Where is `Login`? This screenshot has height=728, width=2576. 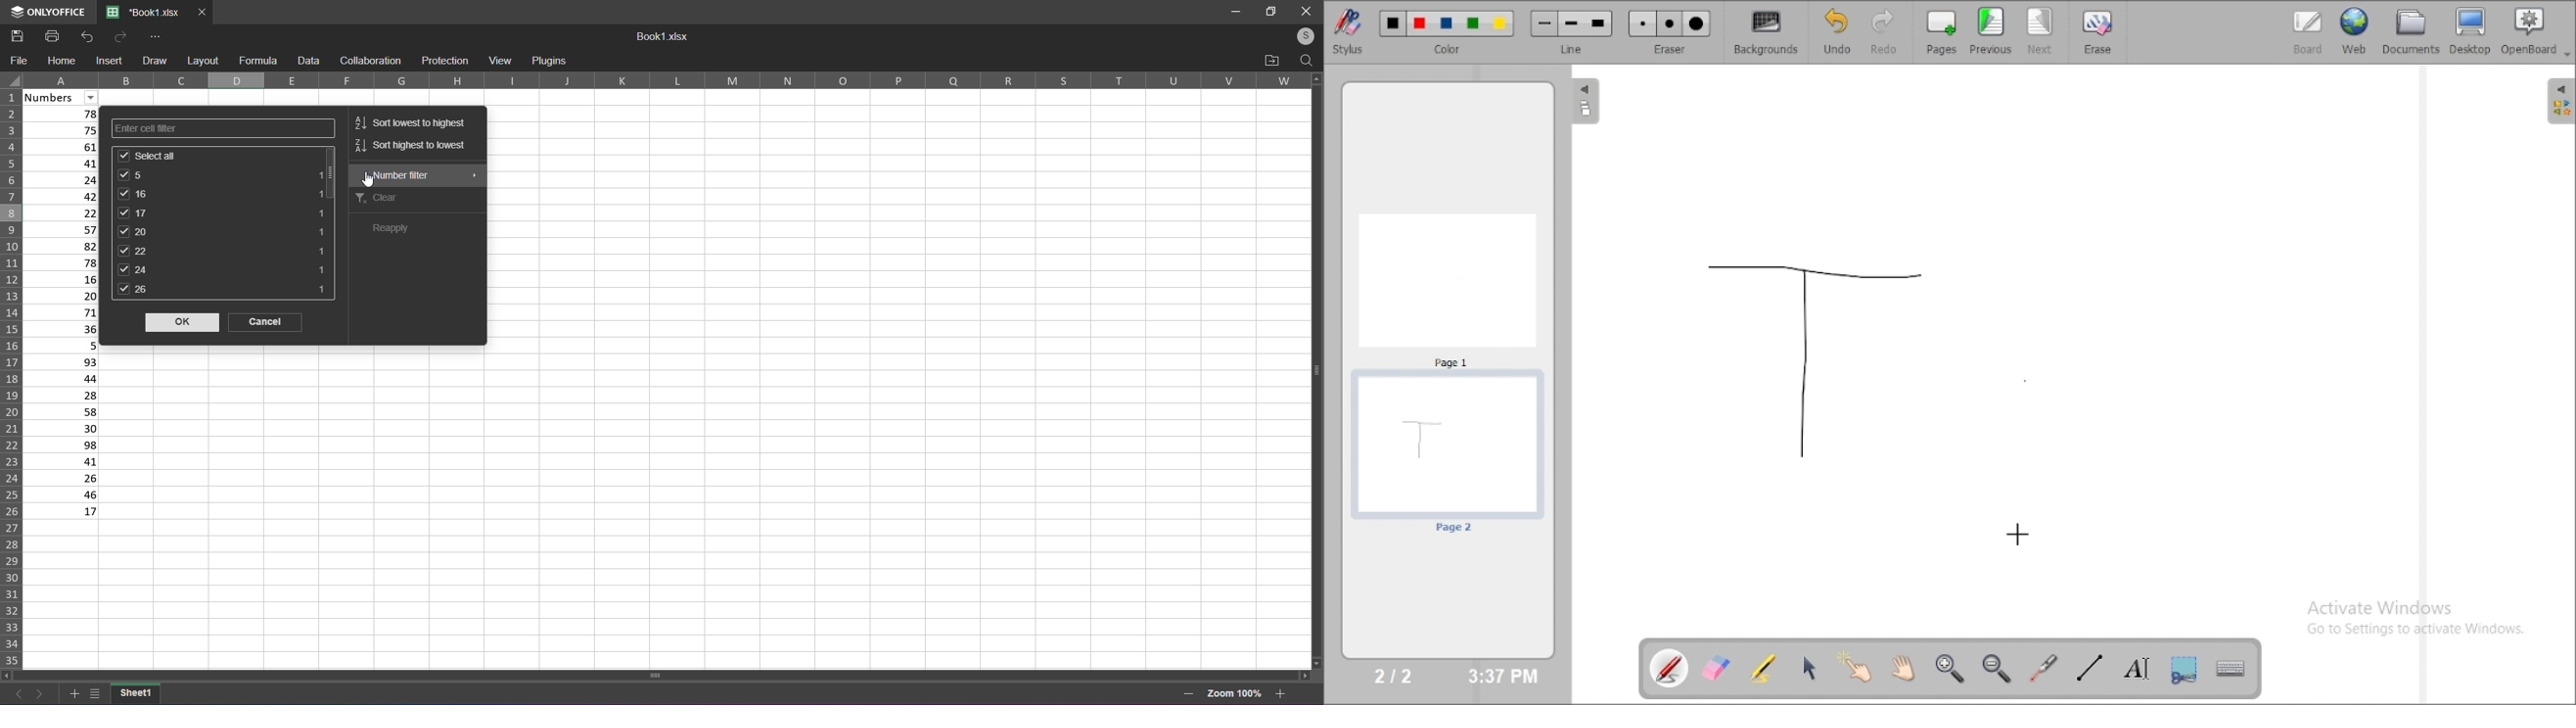 Login is located at coordinates (1301, 37).